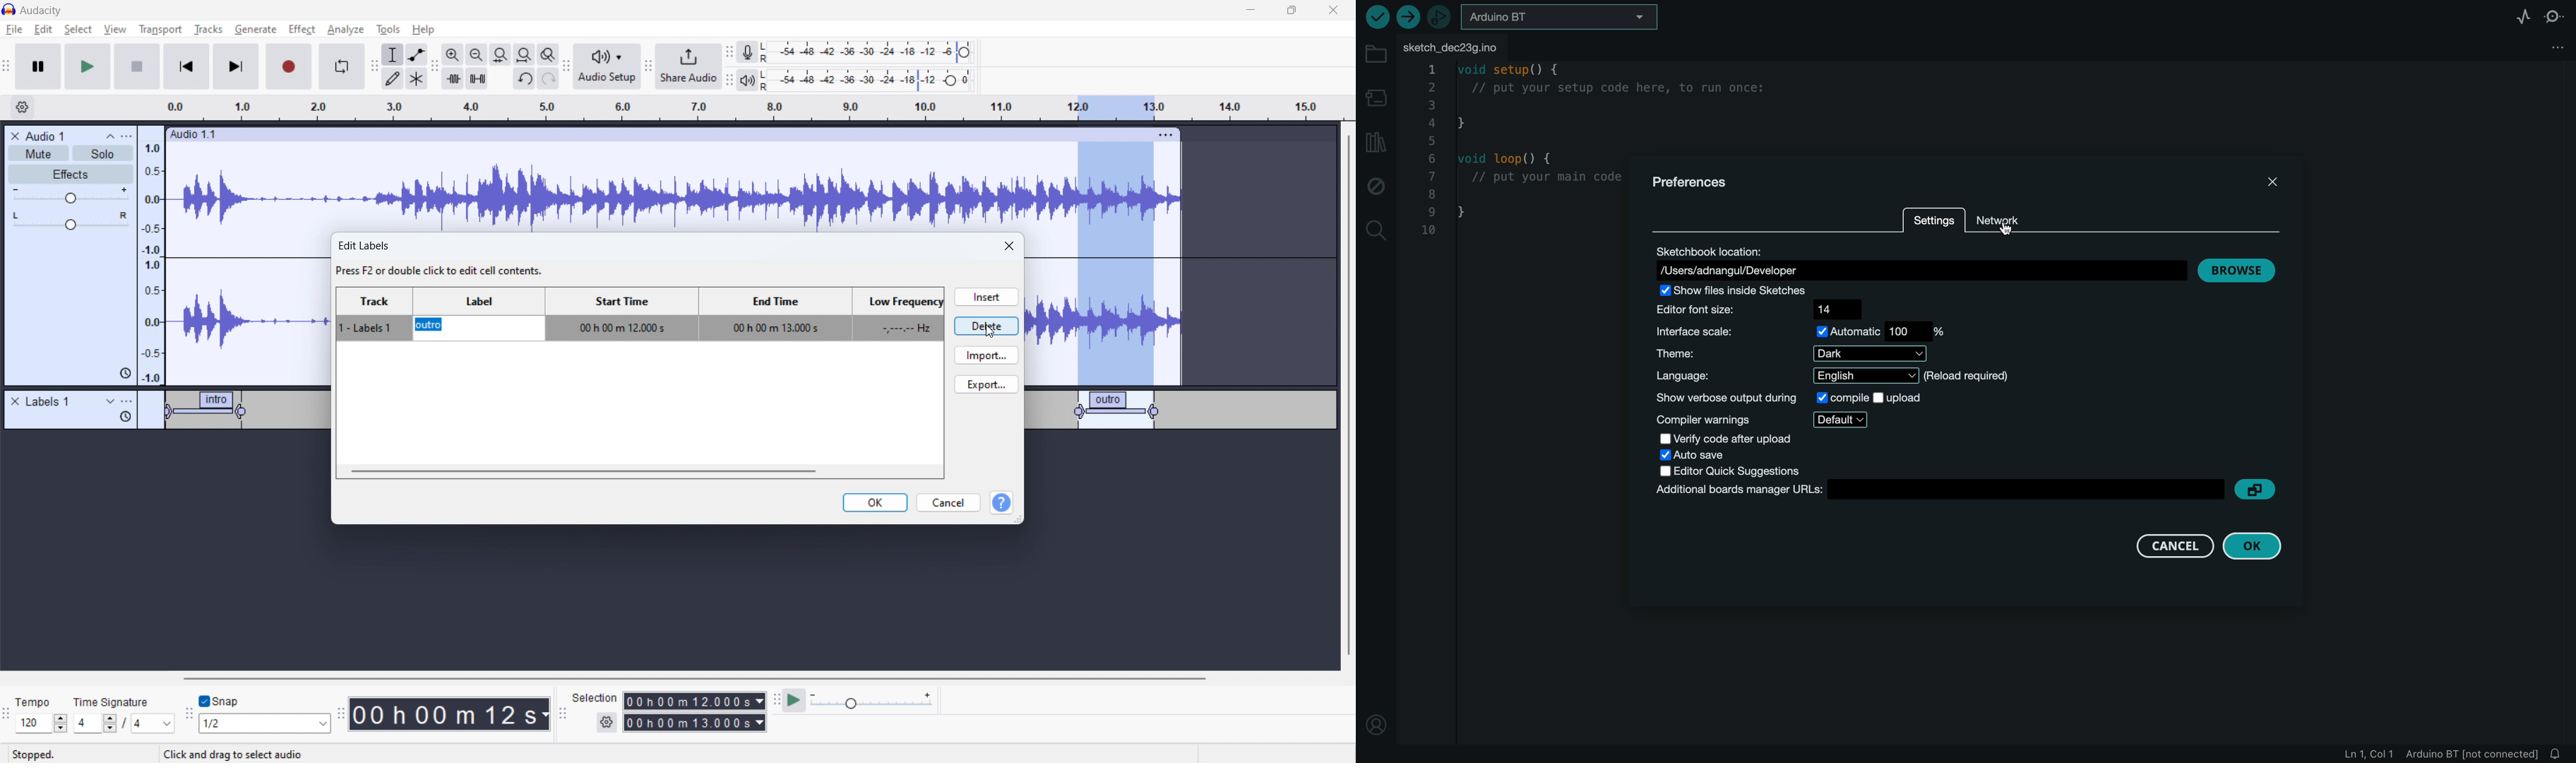 Image resolution: width=2576 pixels, height=784 pixels. I want to click on horizontal scrollbar, so click(583, 471).